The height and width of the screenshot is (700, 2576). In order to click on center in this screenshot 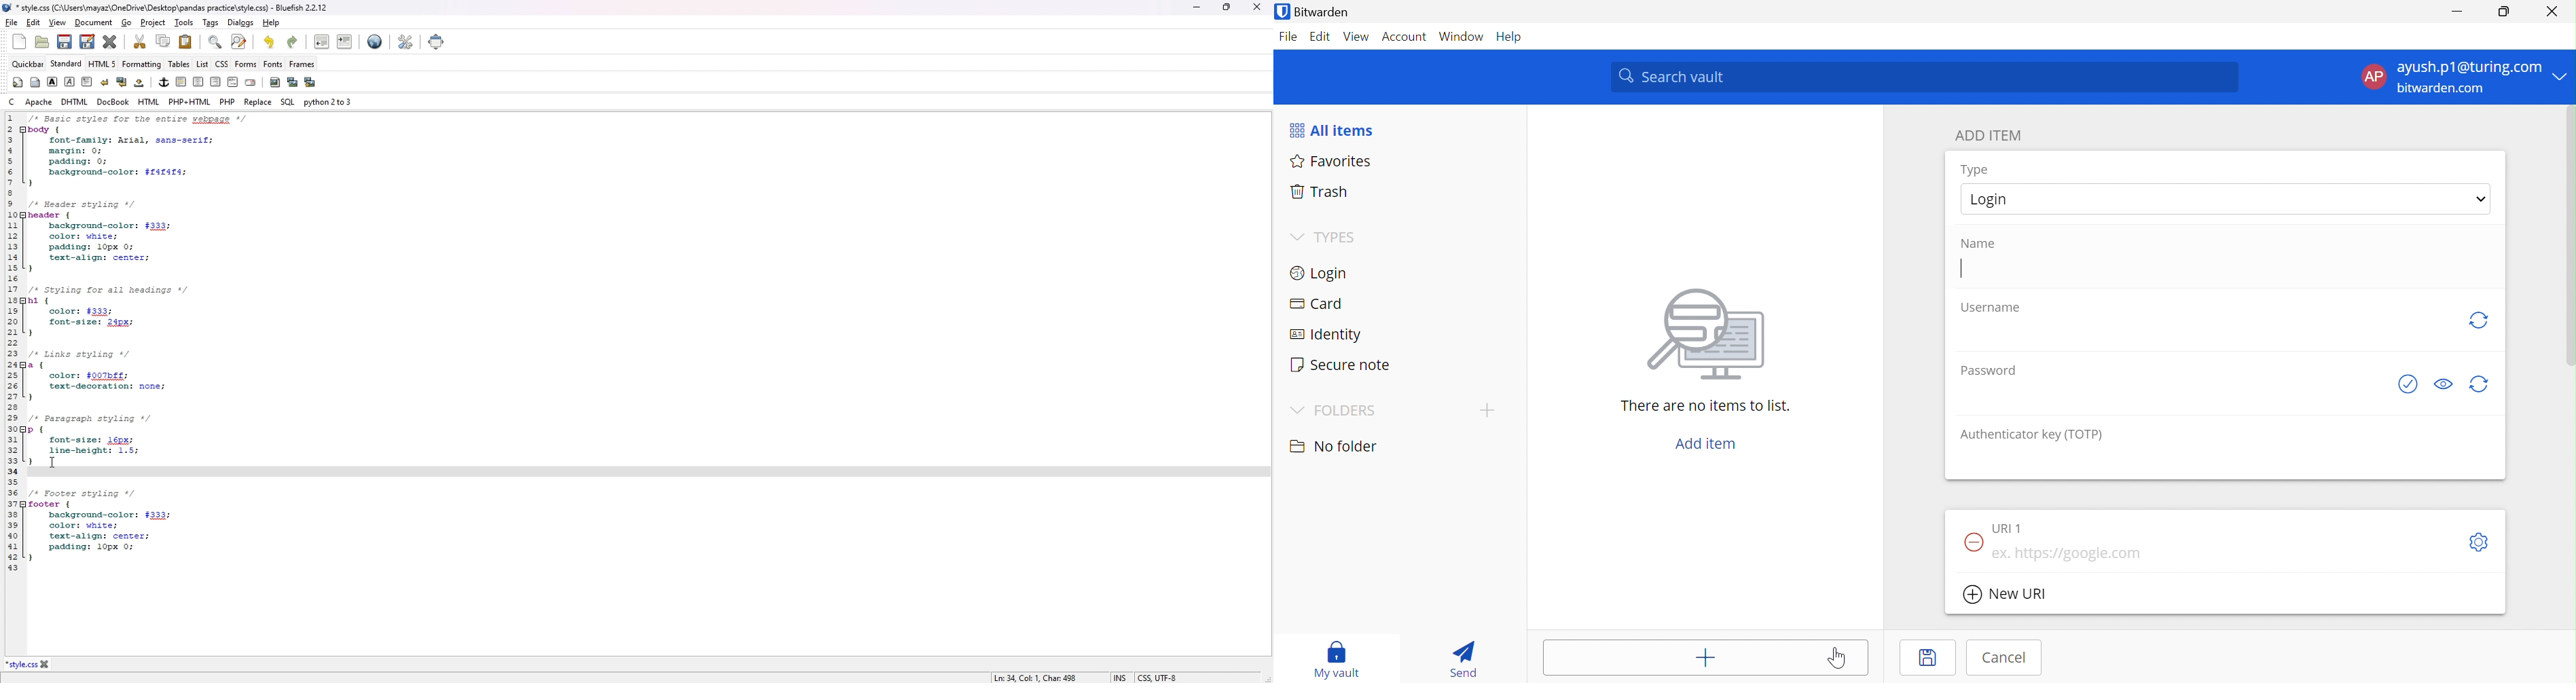, I will do `click(198, 82)`.